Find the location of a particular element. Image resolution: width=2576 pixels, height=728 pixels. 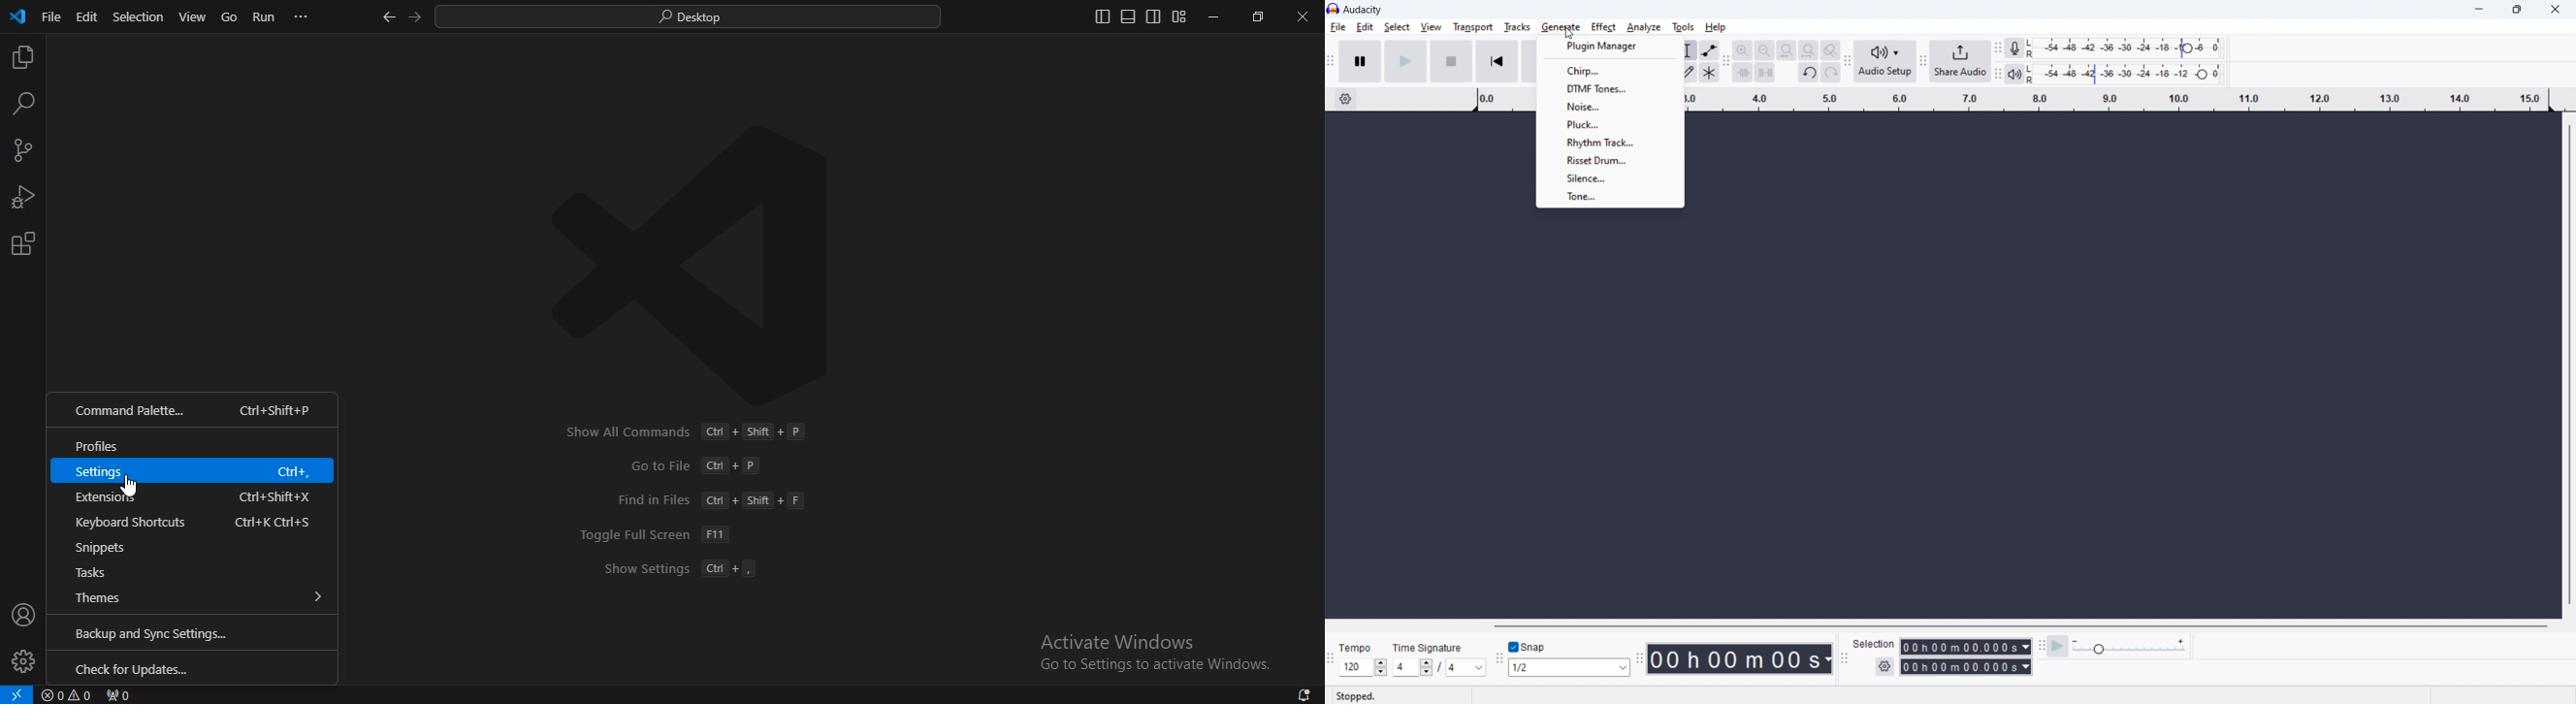

text is located at coordinates (1119, 641).